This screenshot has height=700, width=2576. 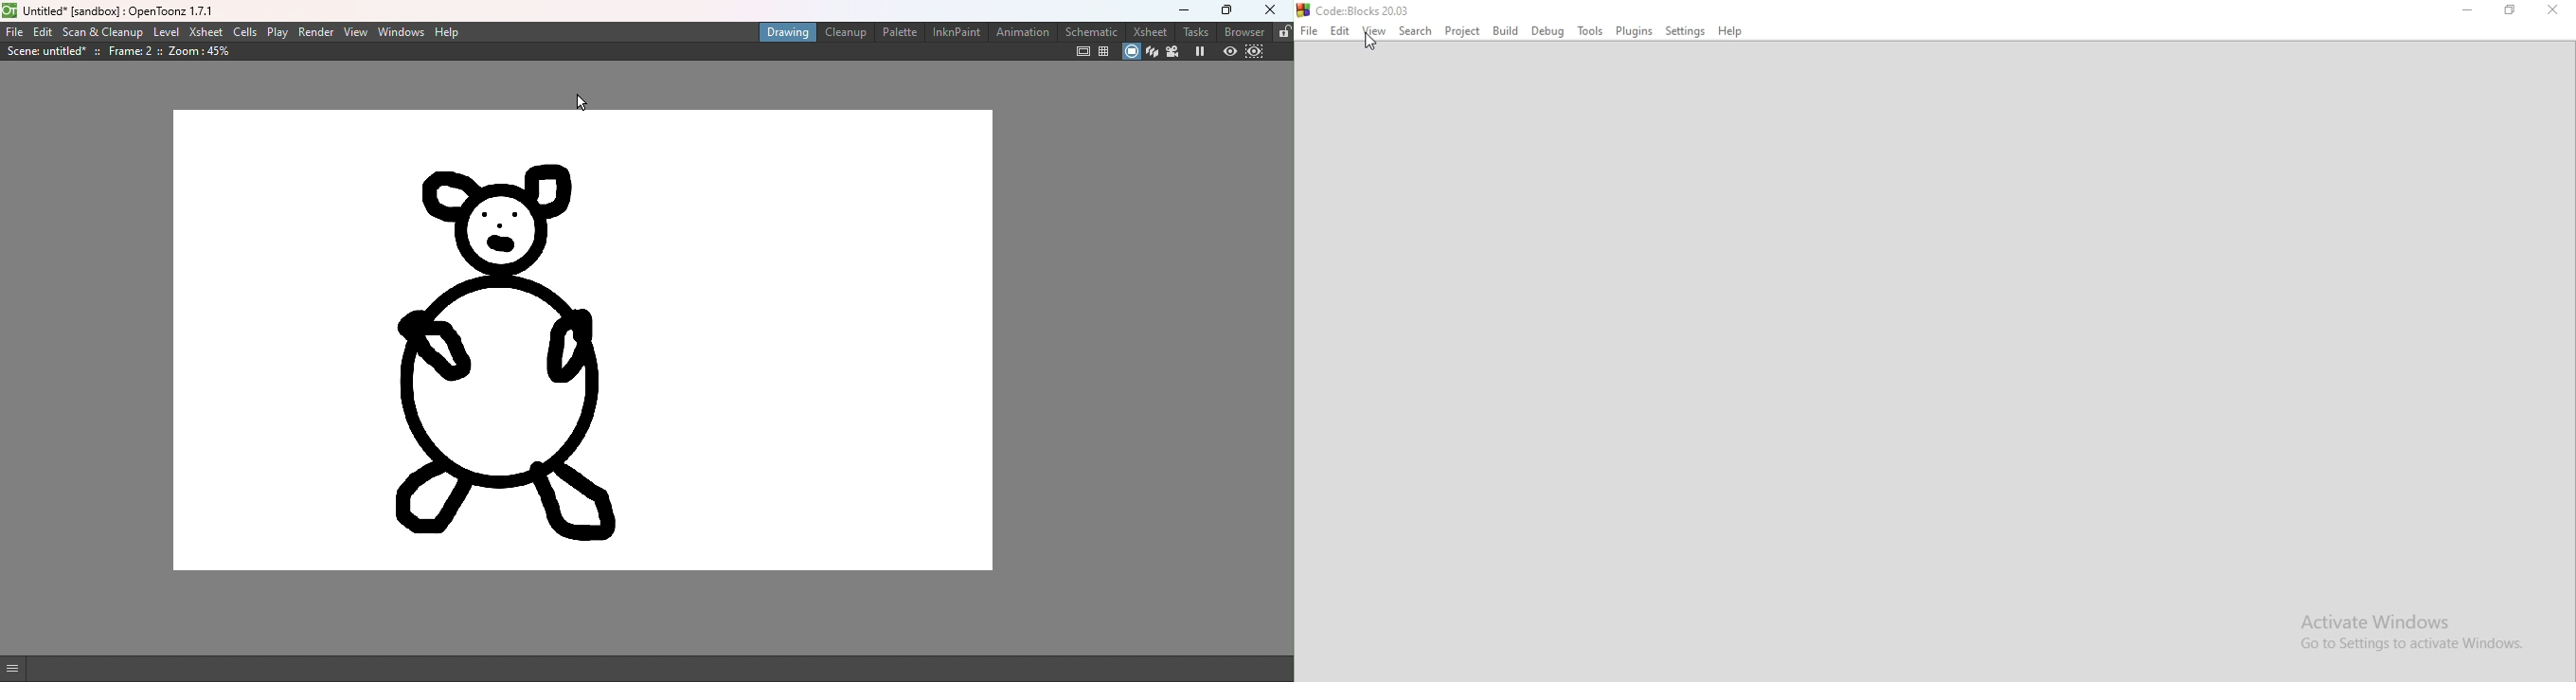 I want to click on Windows, so click(x=401, y=32).